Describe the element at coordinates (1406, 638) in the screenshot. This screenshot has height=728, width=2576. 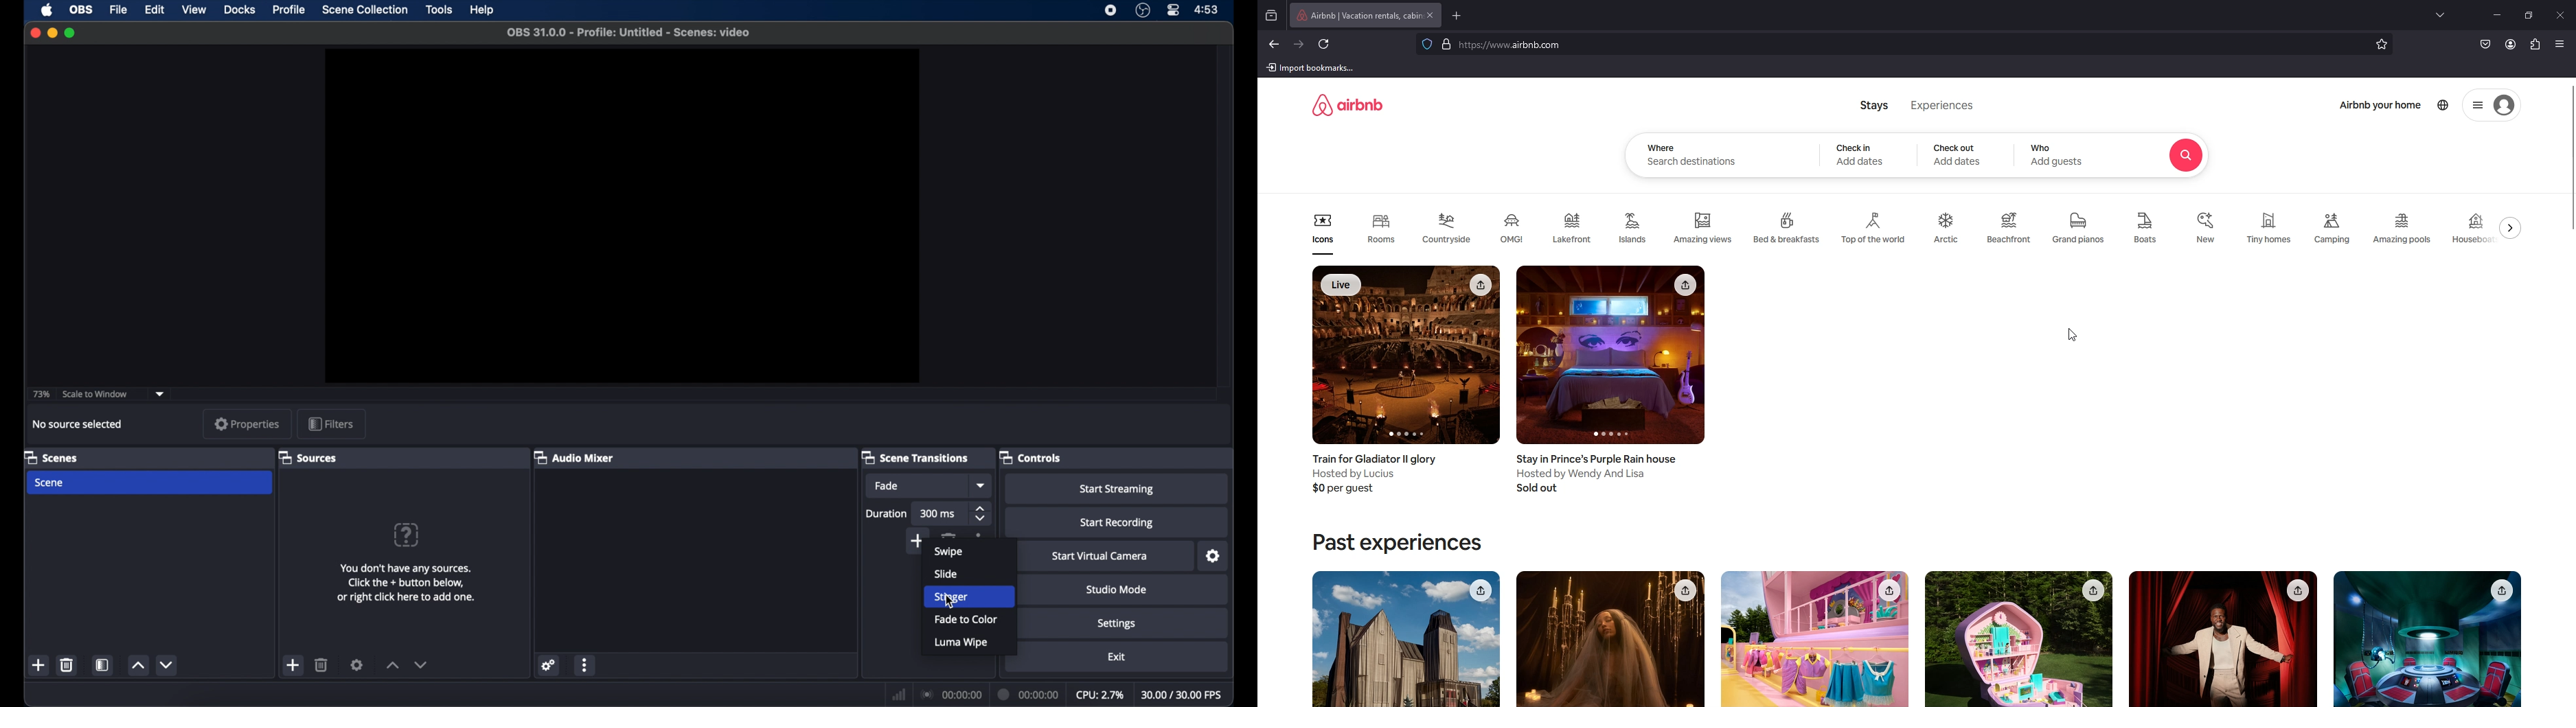
I see `image` at that location.